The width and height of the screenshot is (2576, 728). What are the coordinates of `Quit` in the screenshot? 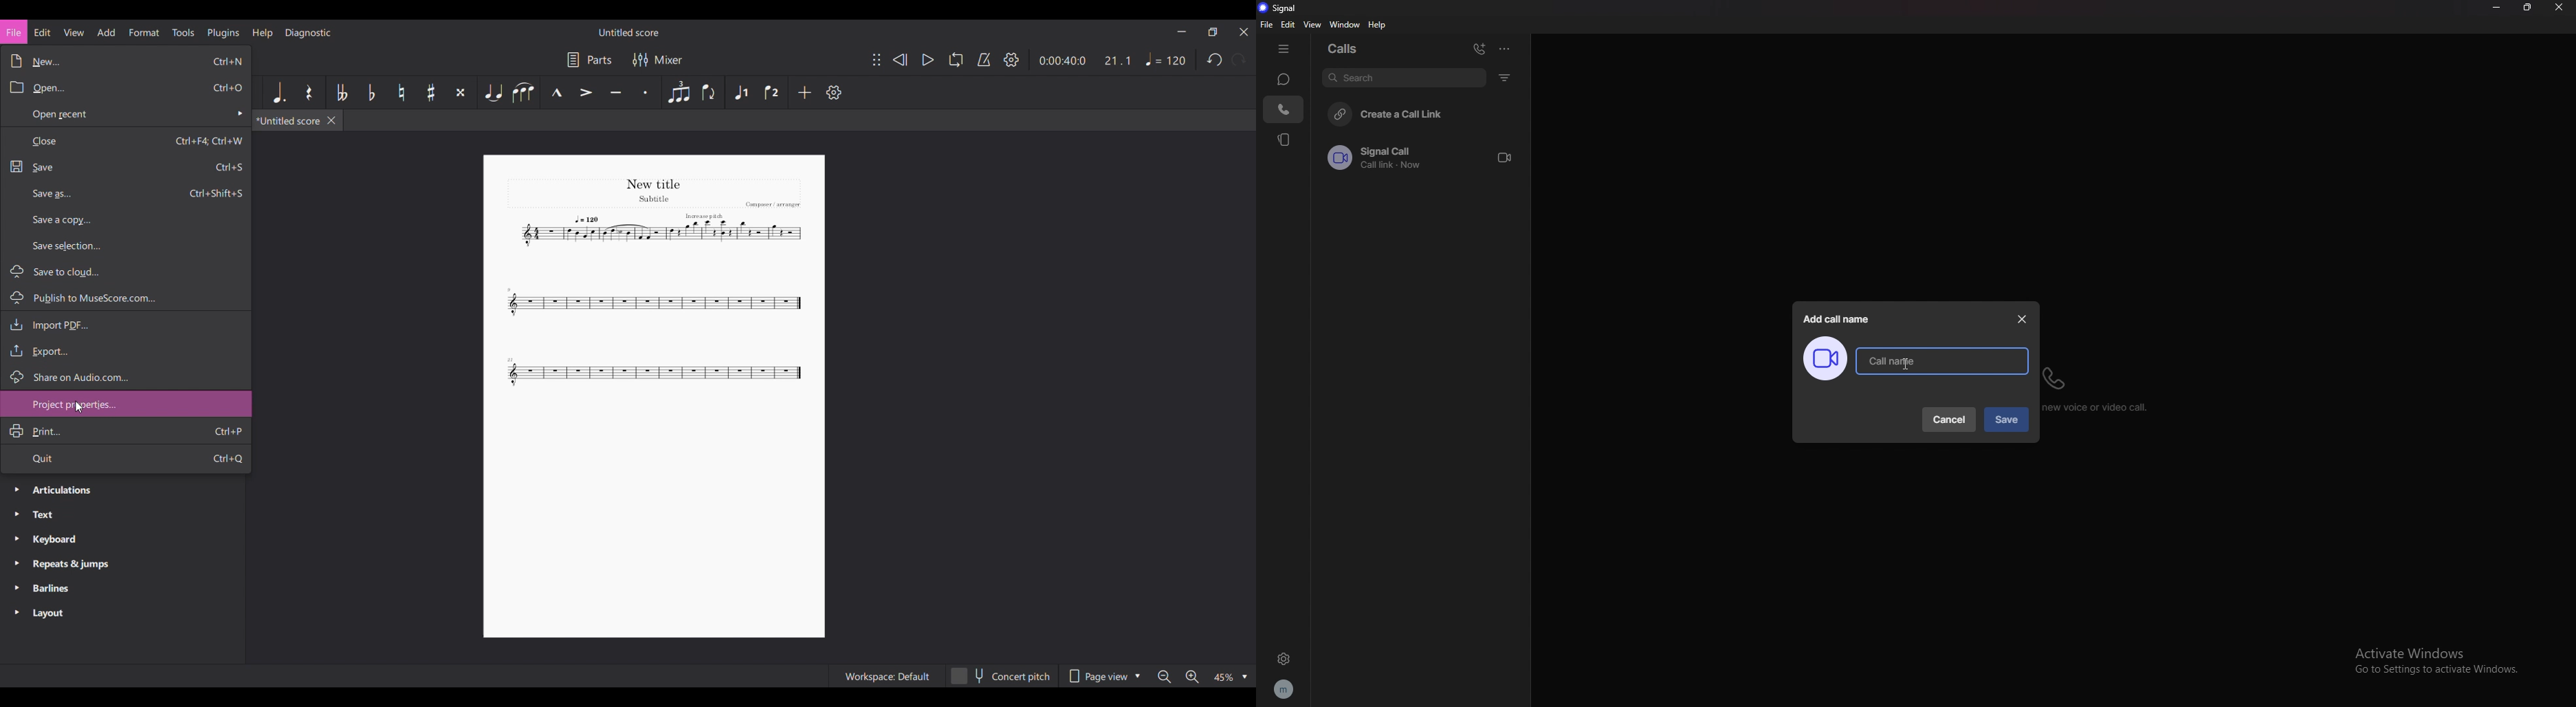 It's located at (126, 458).